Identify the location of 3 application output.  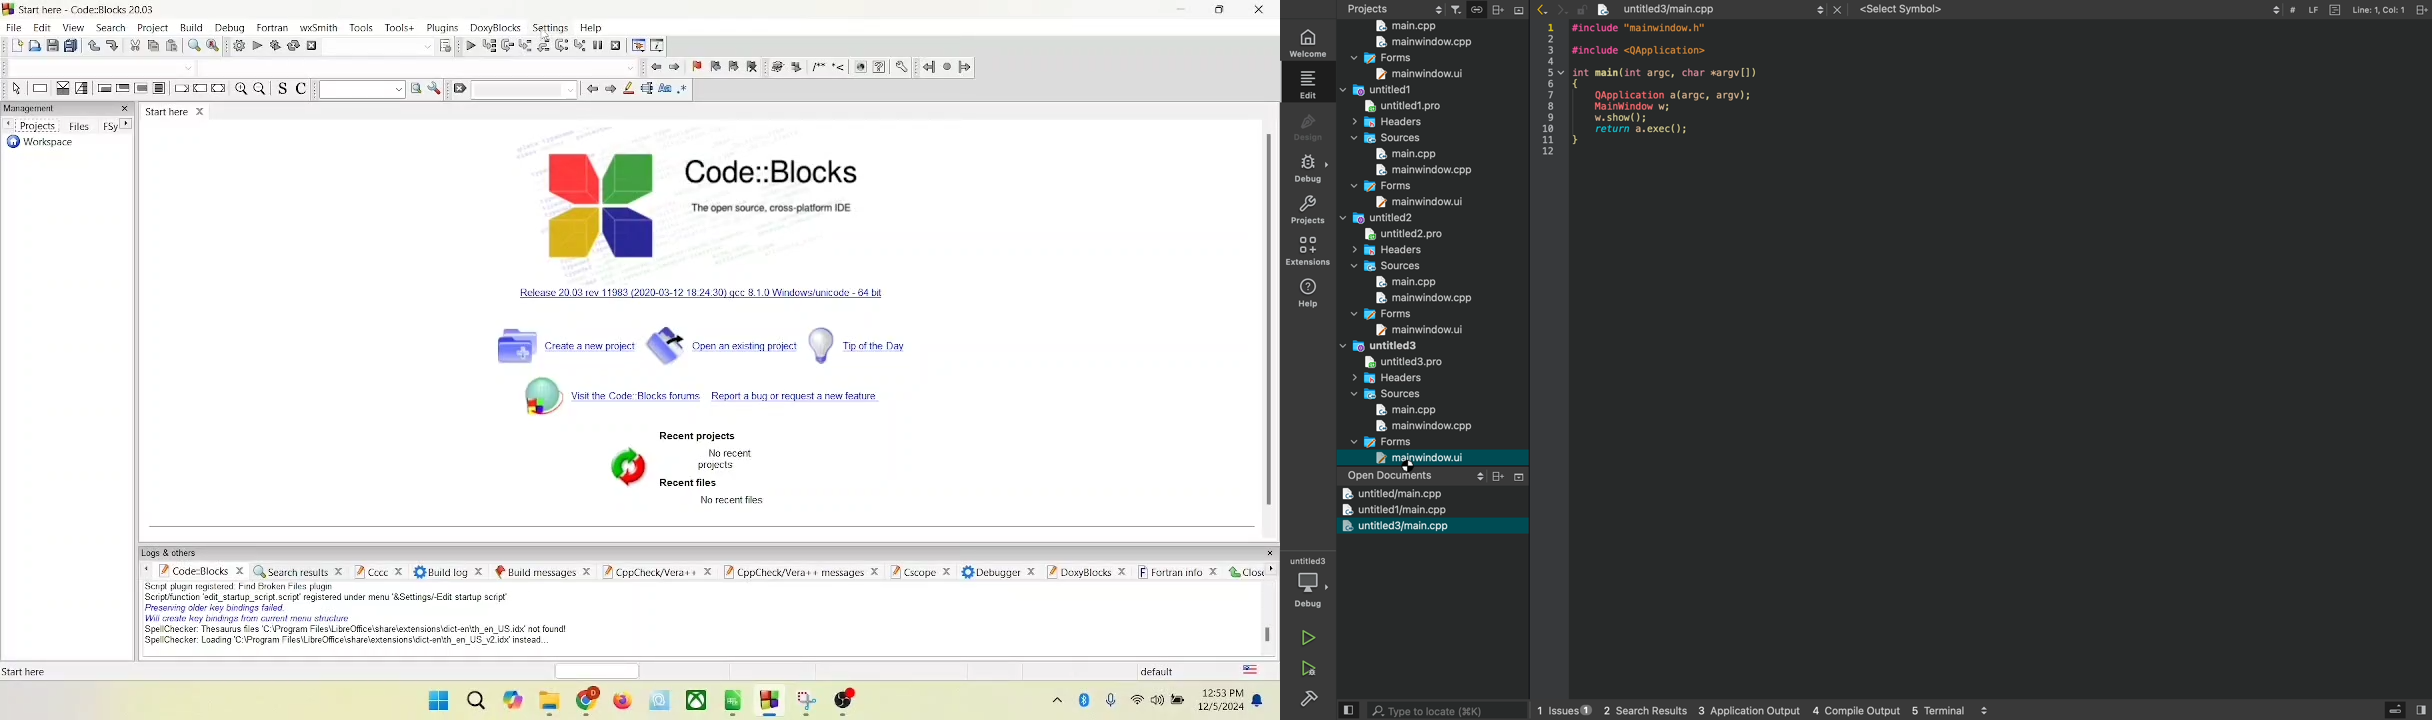
(1736, 711).